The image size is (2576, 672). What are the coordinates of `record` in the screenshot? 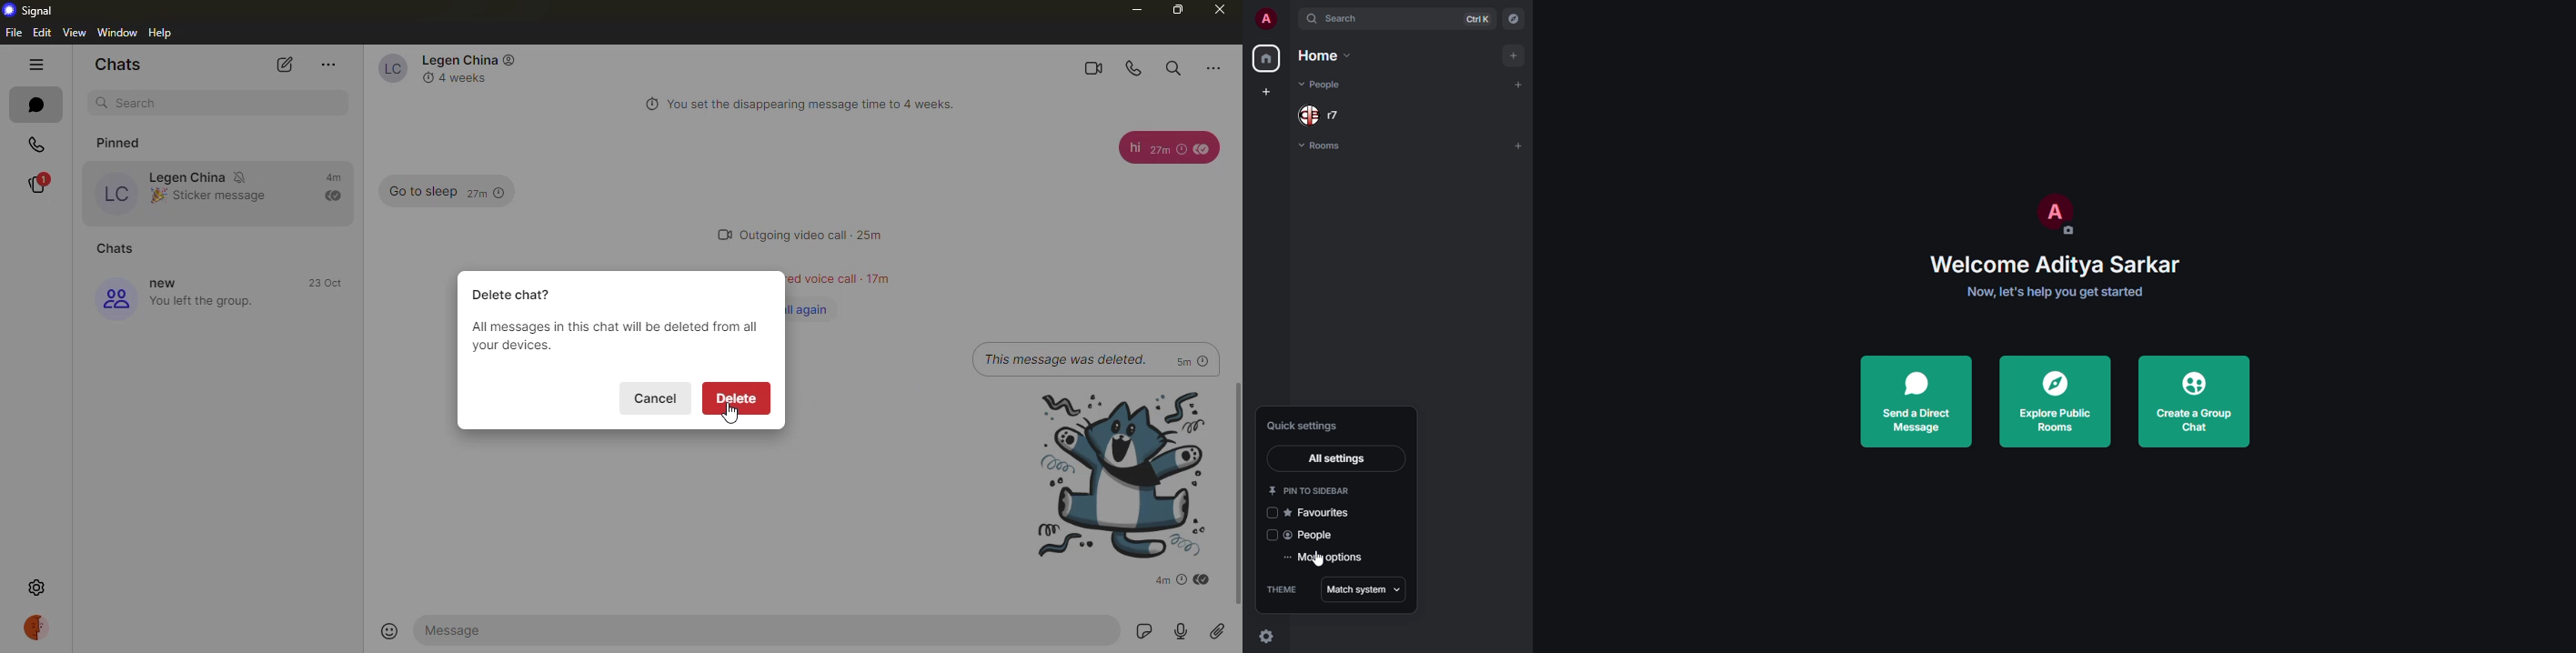 It's located at (1182, 631).